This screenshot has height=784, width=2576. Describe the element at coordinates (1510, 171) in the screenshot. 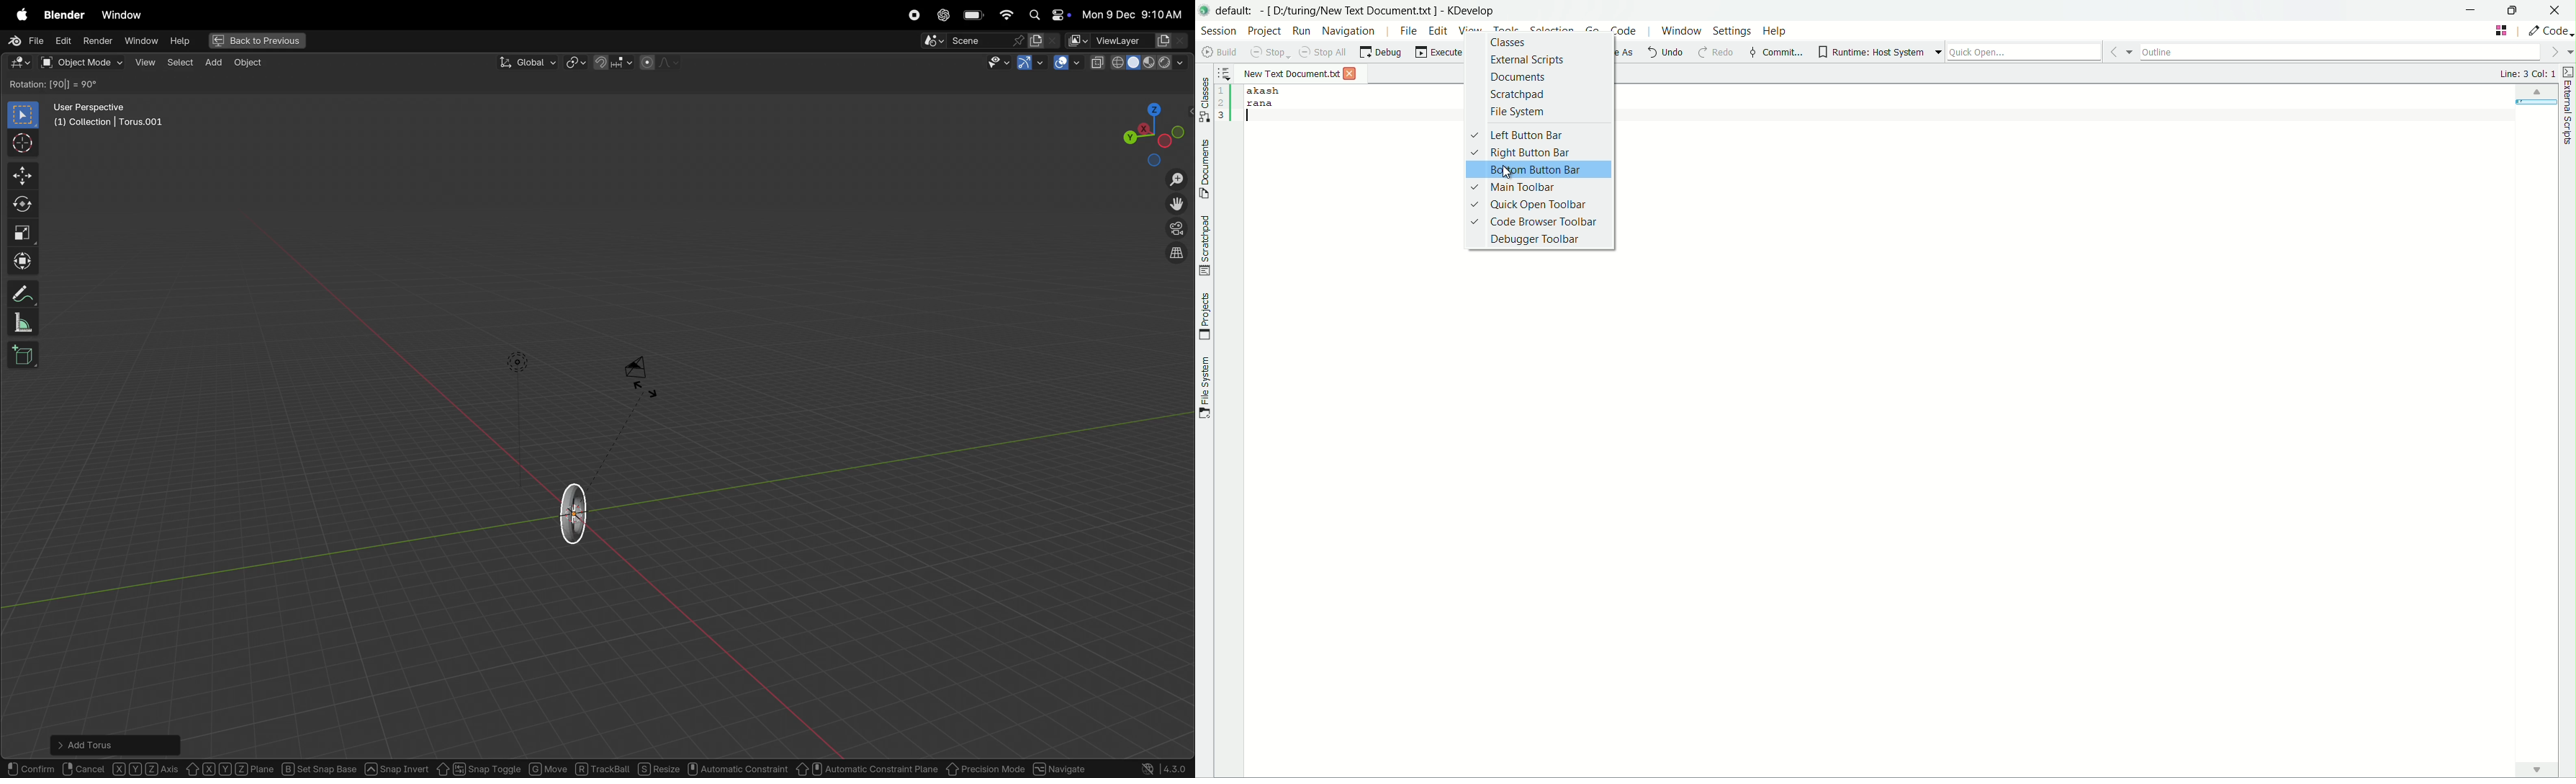

I see `cursor` at that location.